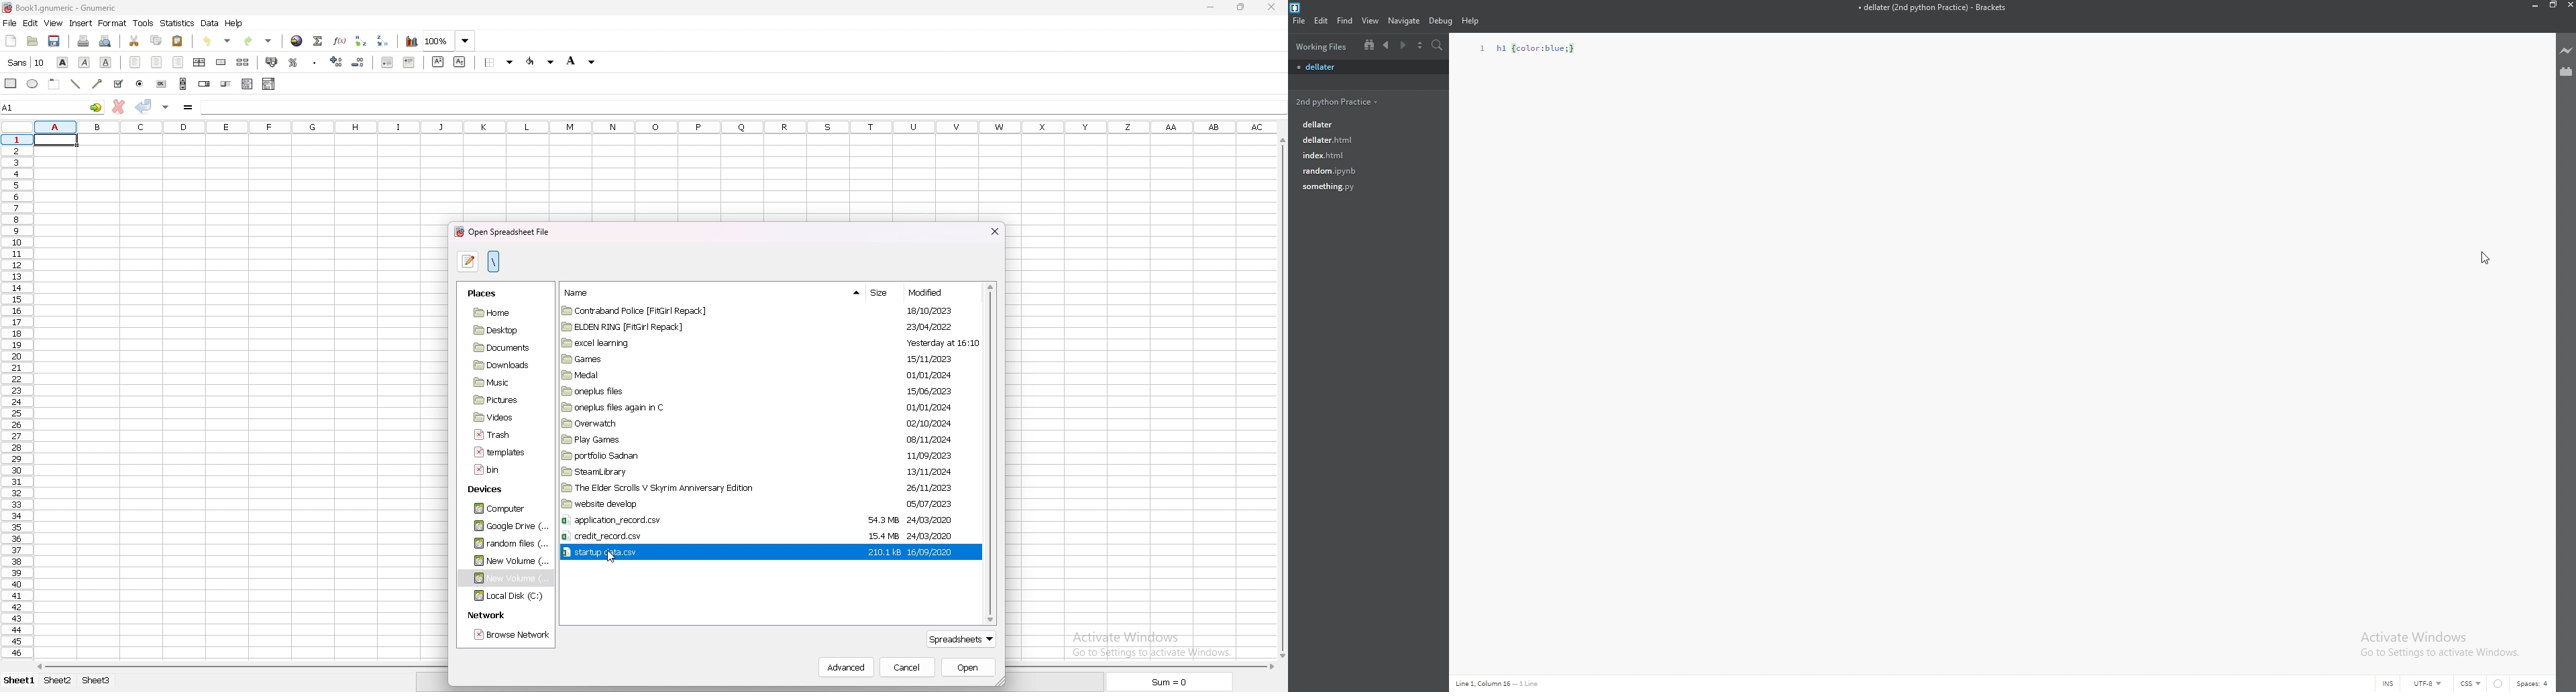  What do you see at coordinates (708, 553) in the screenshot?
I see `selected file` at bounding box center [708, 553].